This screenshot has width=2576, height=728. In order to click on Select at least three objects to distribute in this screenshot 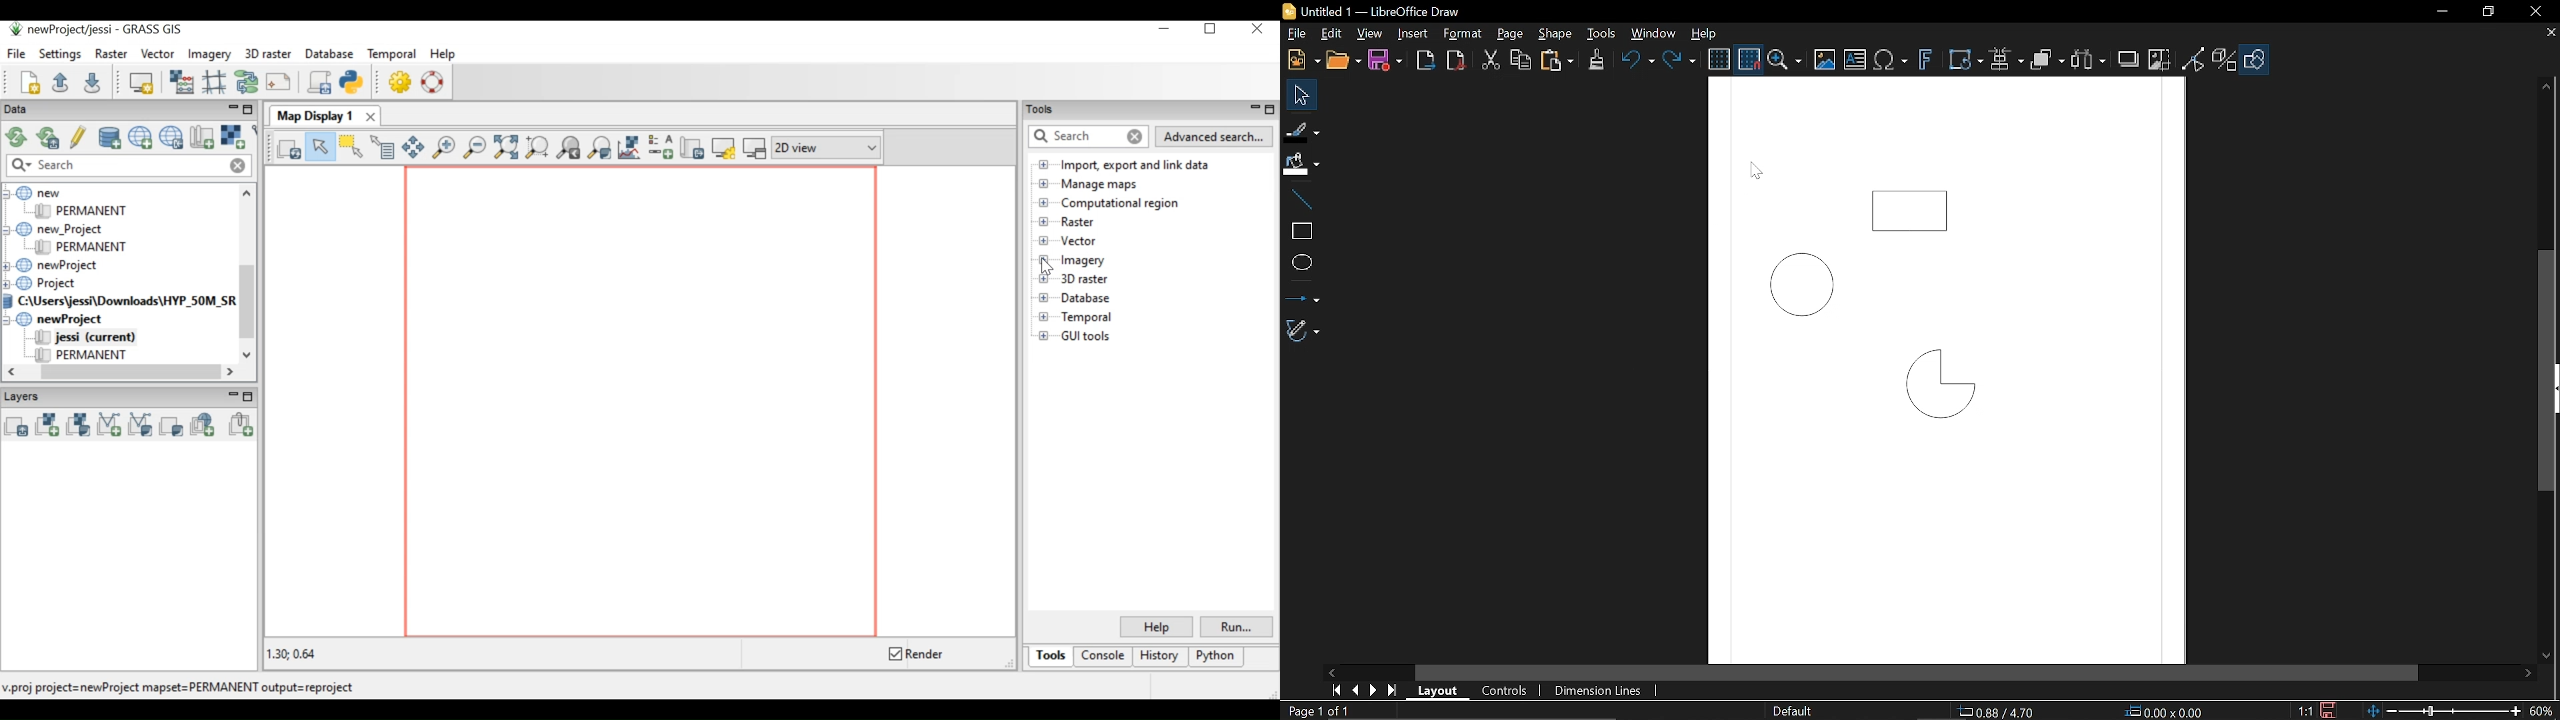, I will do `click(2090, 61)`.